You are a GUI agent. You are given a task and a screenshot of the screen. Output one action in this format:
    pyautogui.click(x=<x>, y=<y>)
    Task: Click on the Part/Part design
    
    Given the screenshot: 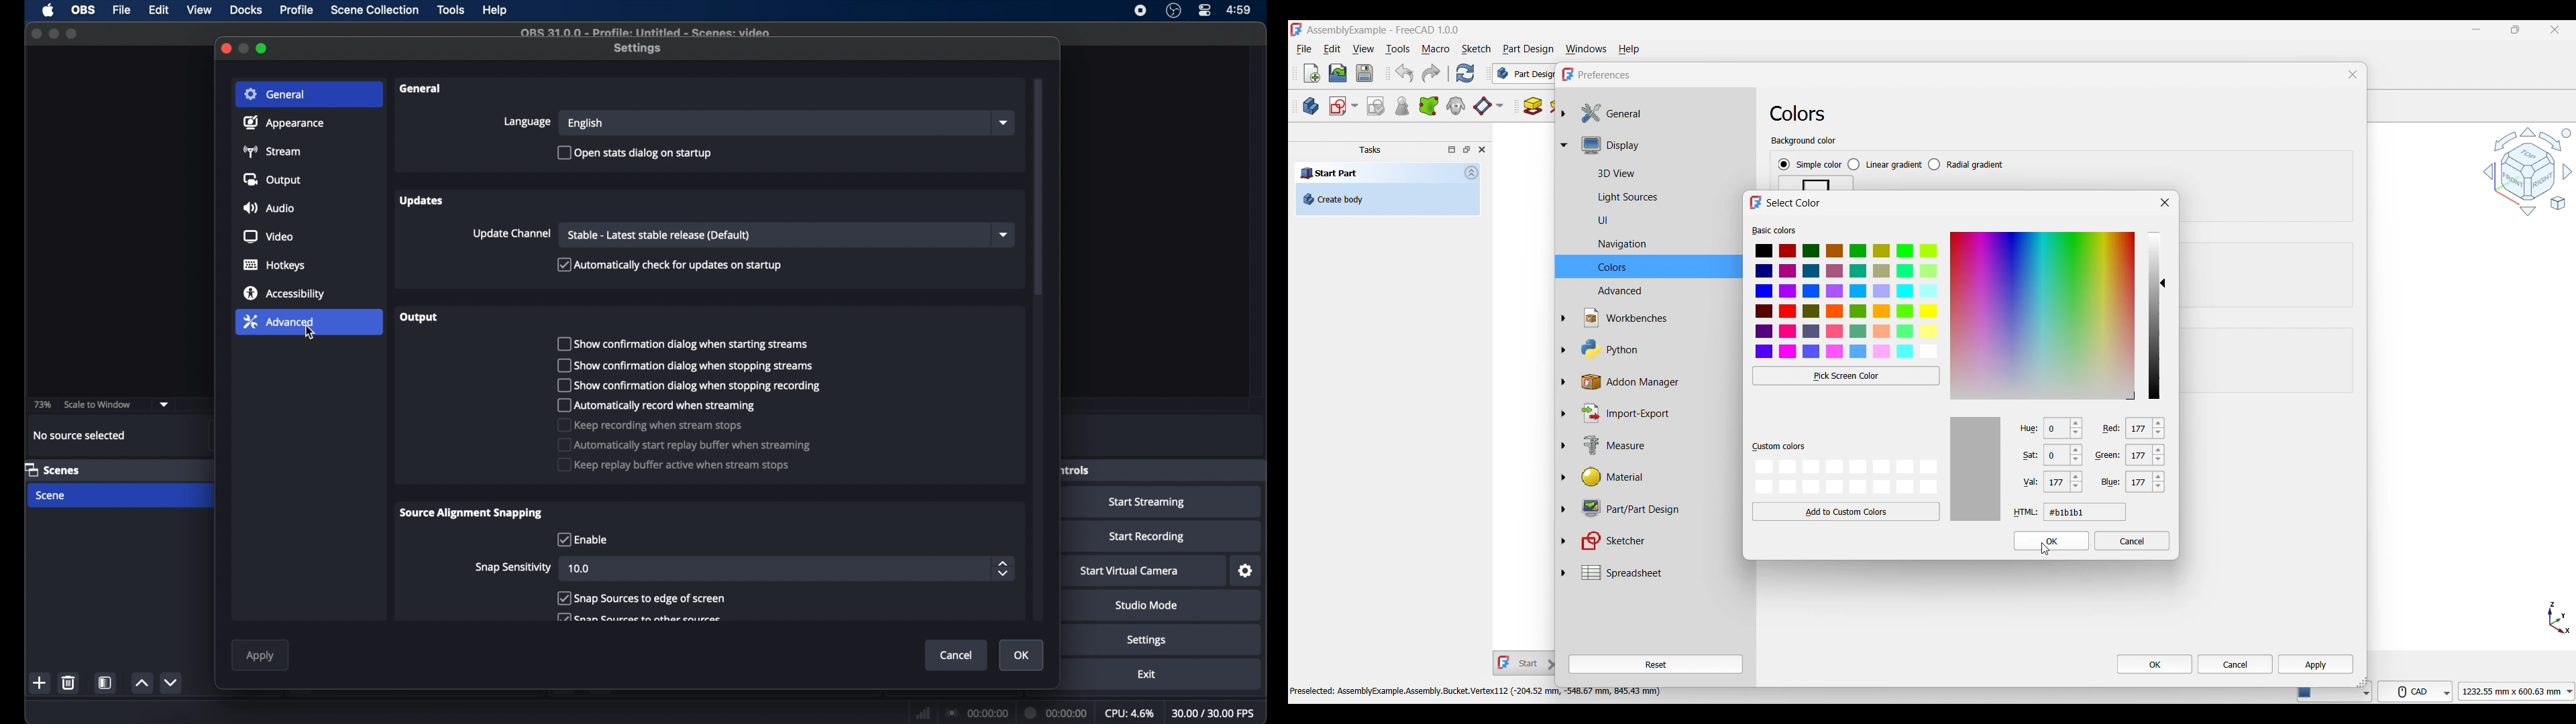 What is the action you would take?
    pyautogui.click(x=1656, y=507)
    